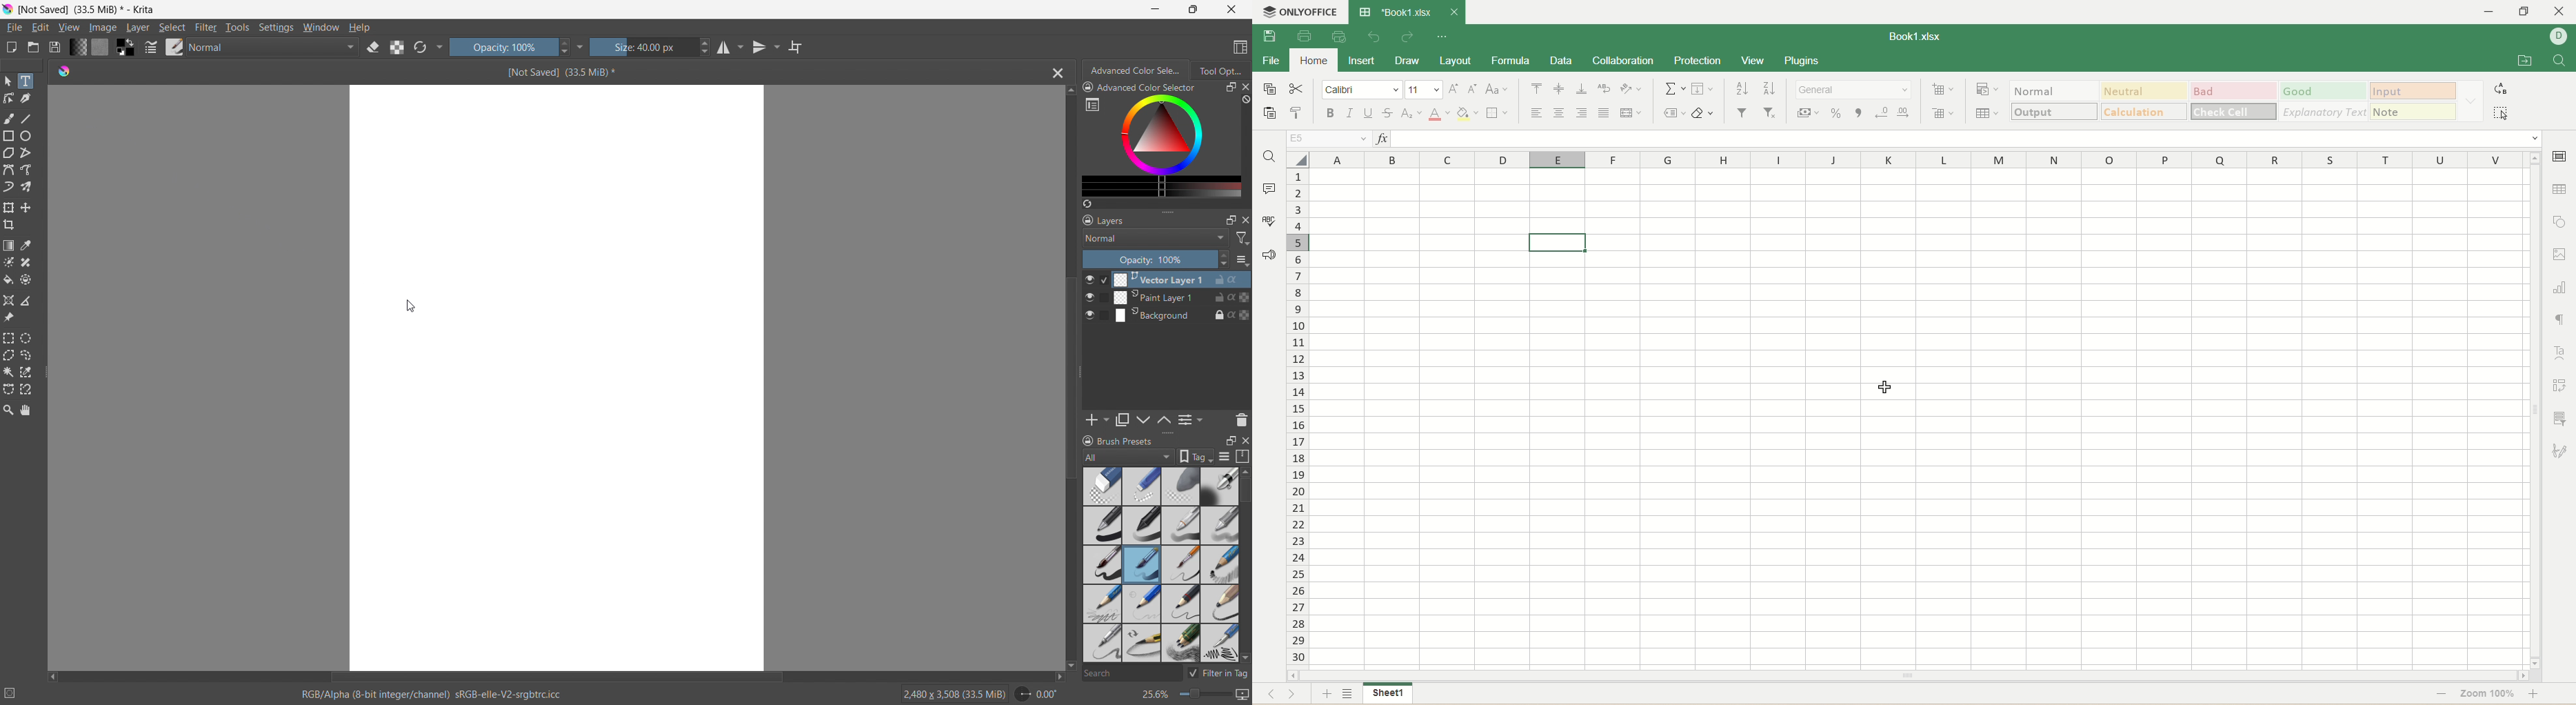 The height and width of the screenshot is (728, 2576). Describe the element at coordinates (1390, 695) in the screenshot. I see `sheet 1` at that location.